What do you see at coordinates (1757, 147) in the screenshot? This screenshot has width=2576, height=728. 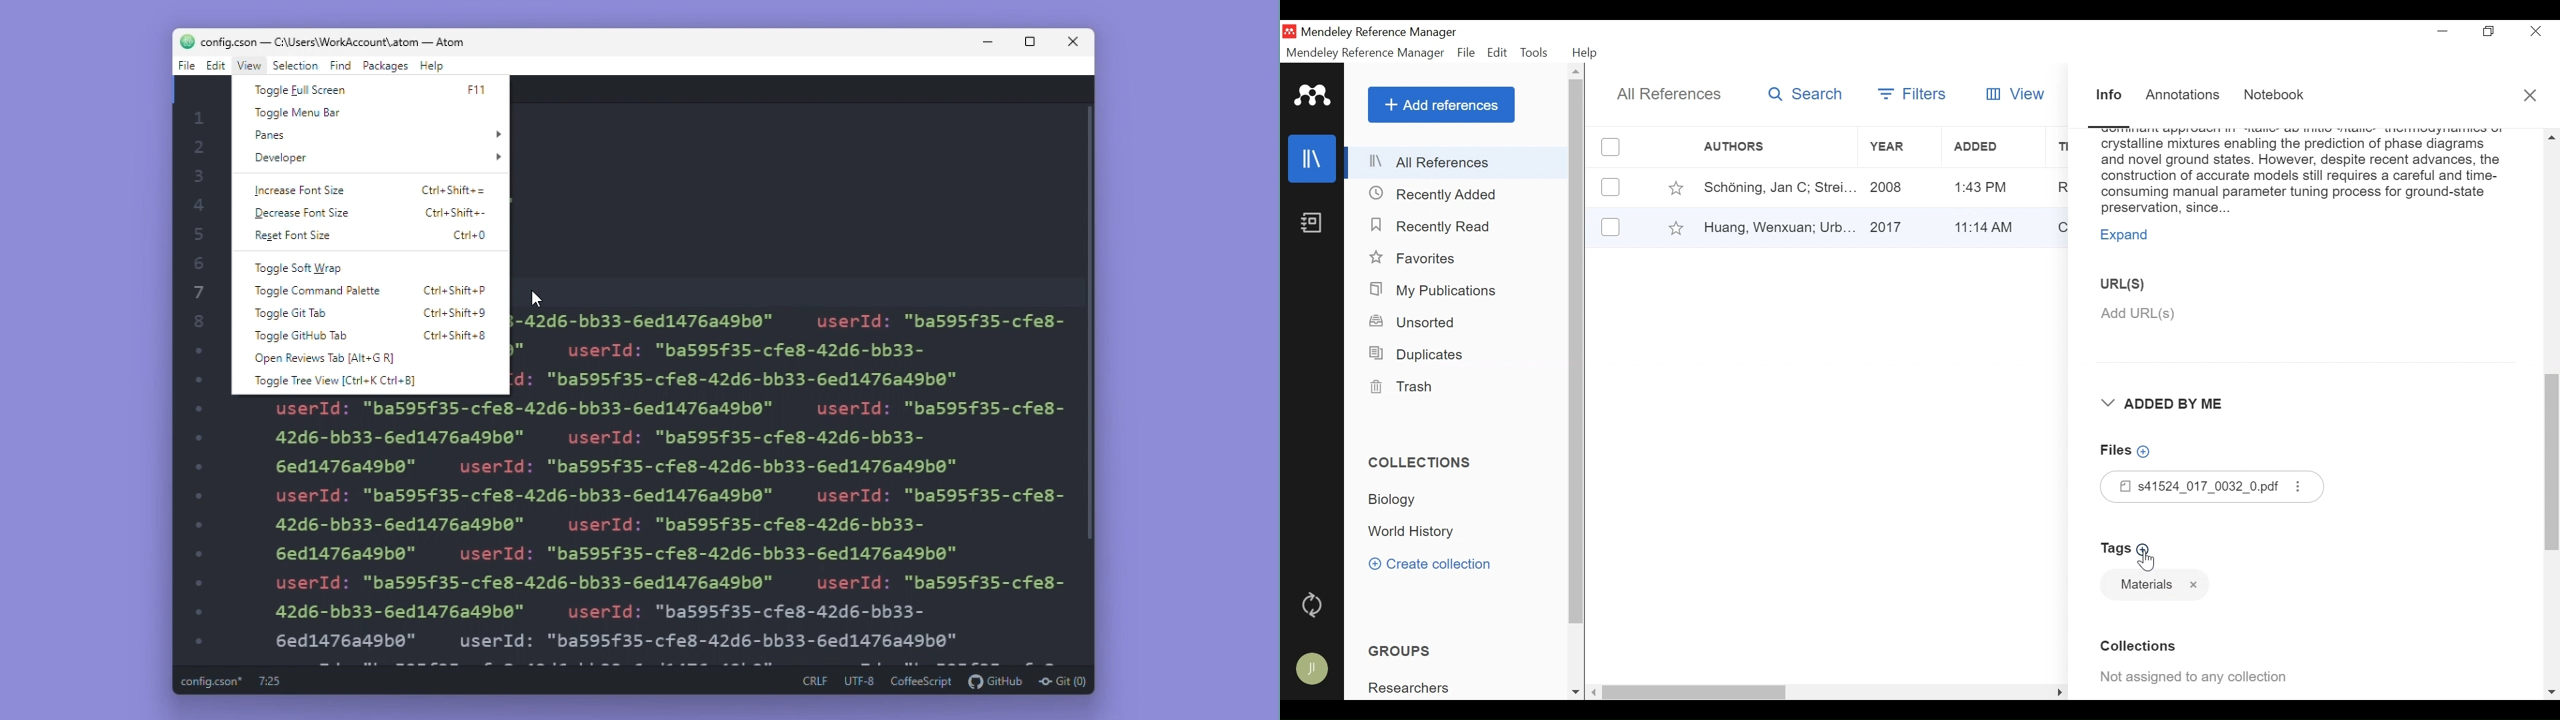 I see `Author` at bounding box center [1757, 147].